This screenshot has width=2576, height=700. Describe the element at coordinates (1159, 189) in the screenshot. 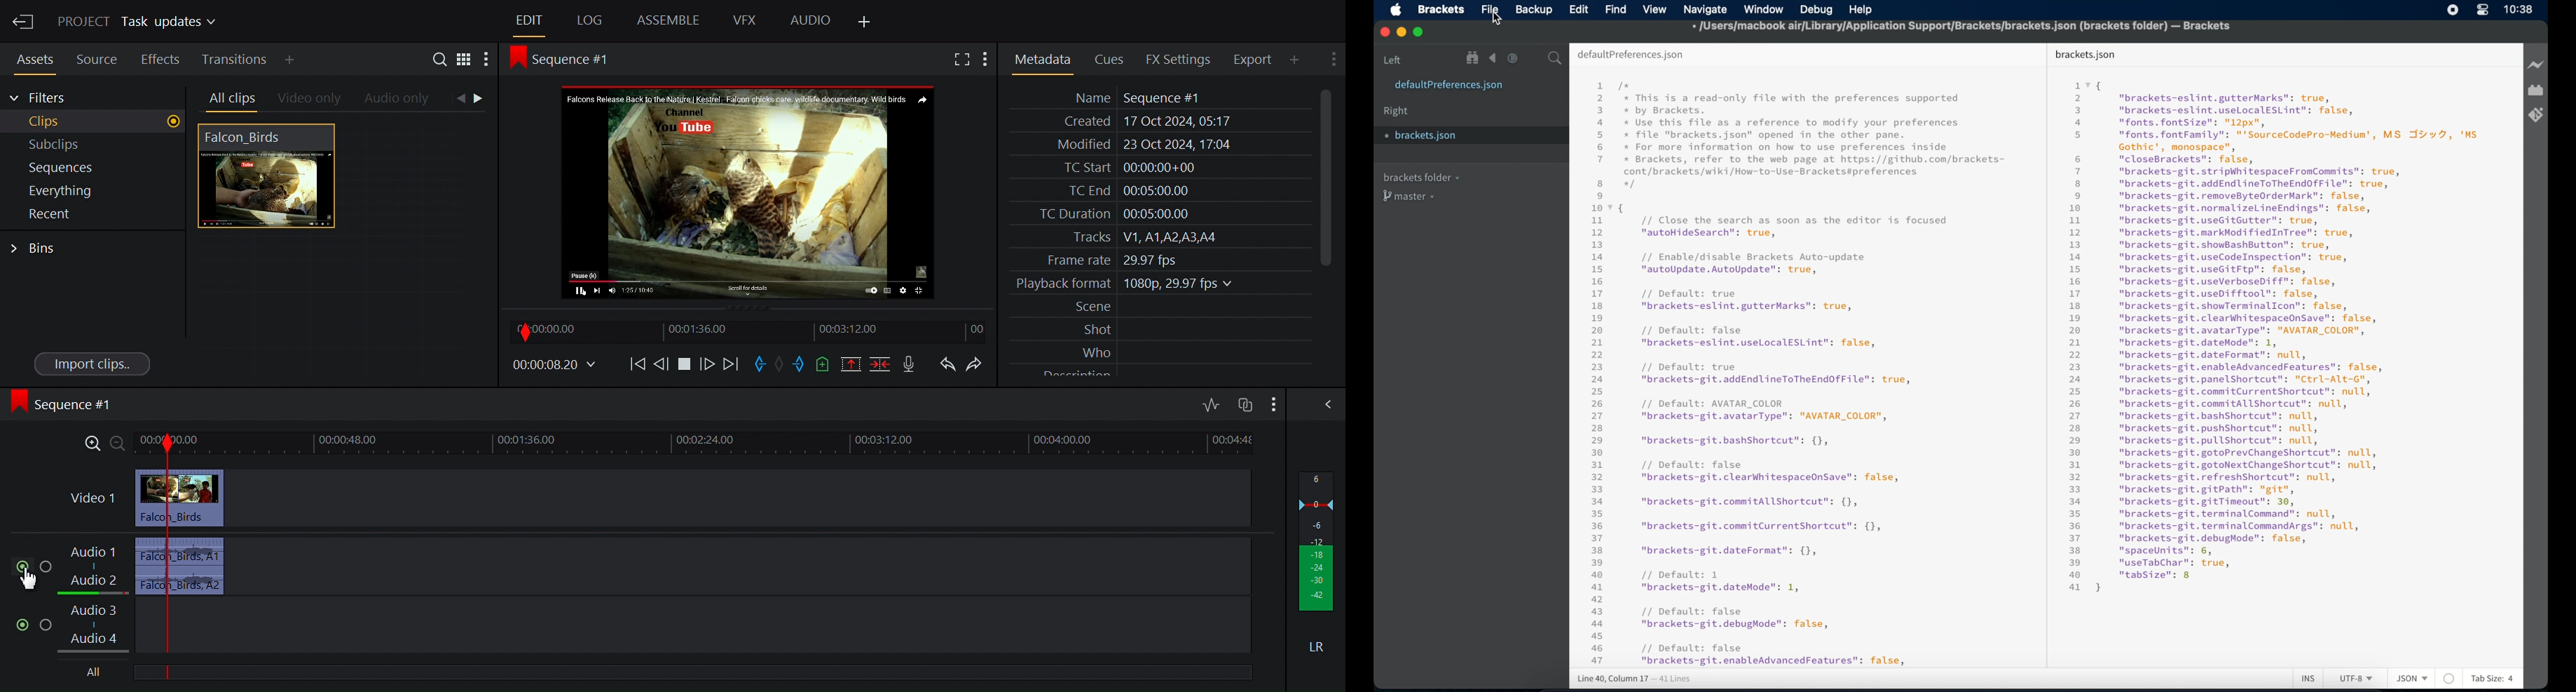

I see `TC End` at that location.